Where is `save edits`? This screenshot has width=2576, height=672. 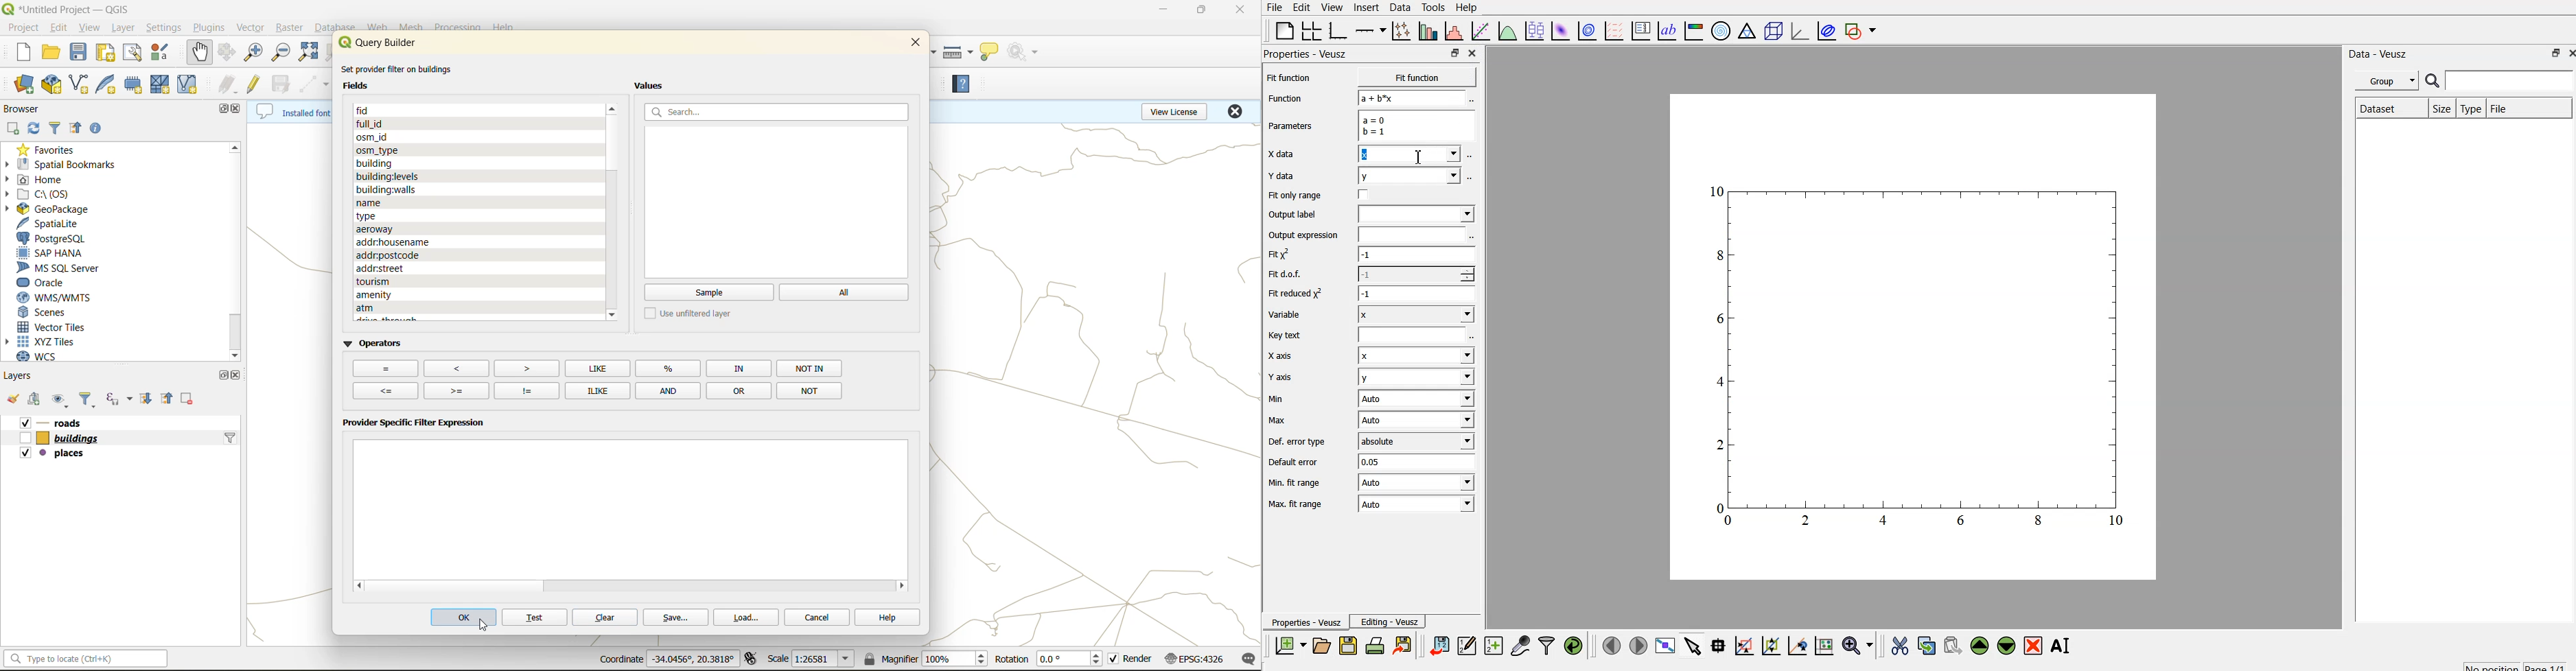 save edits is located at coordinates (282, 85).